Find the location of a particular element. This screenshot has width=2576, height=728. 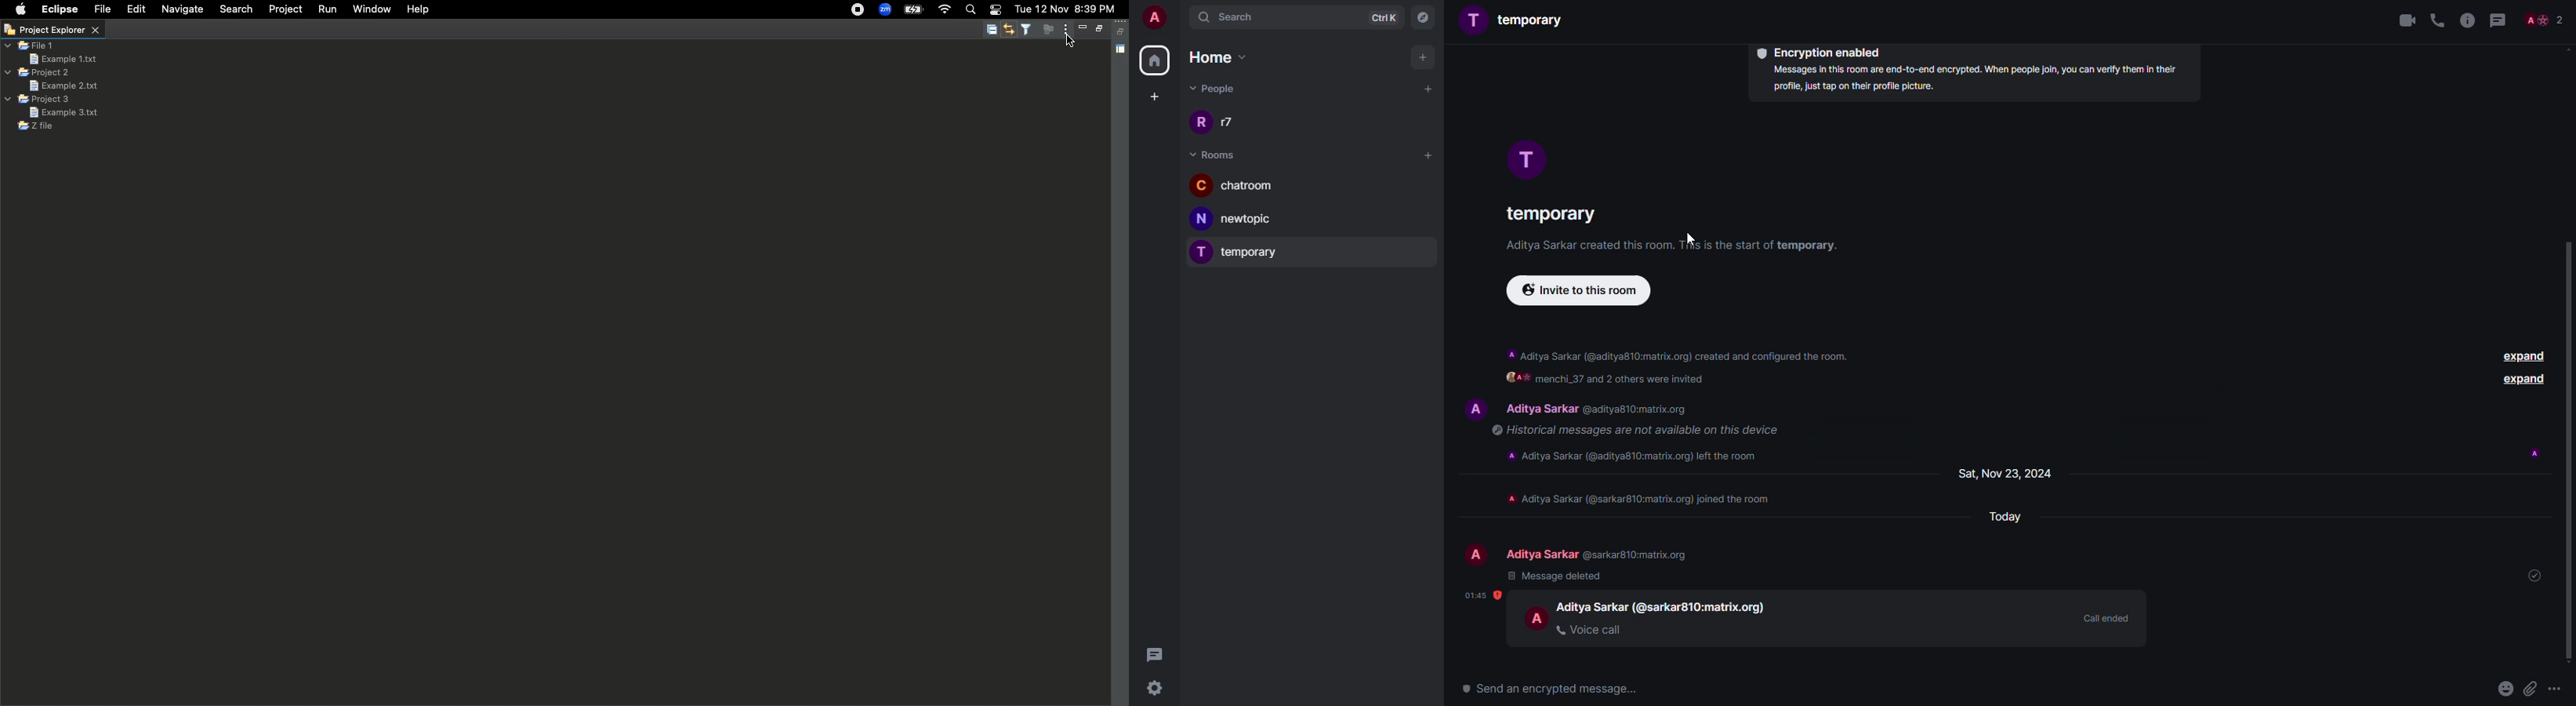

add is located at coordinates (1425, 57).